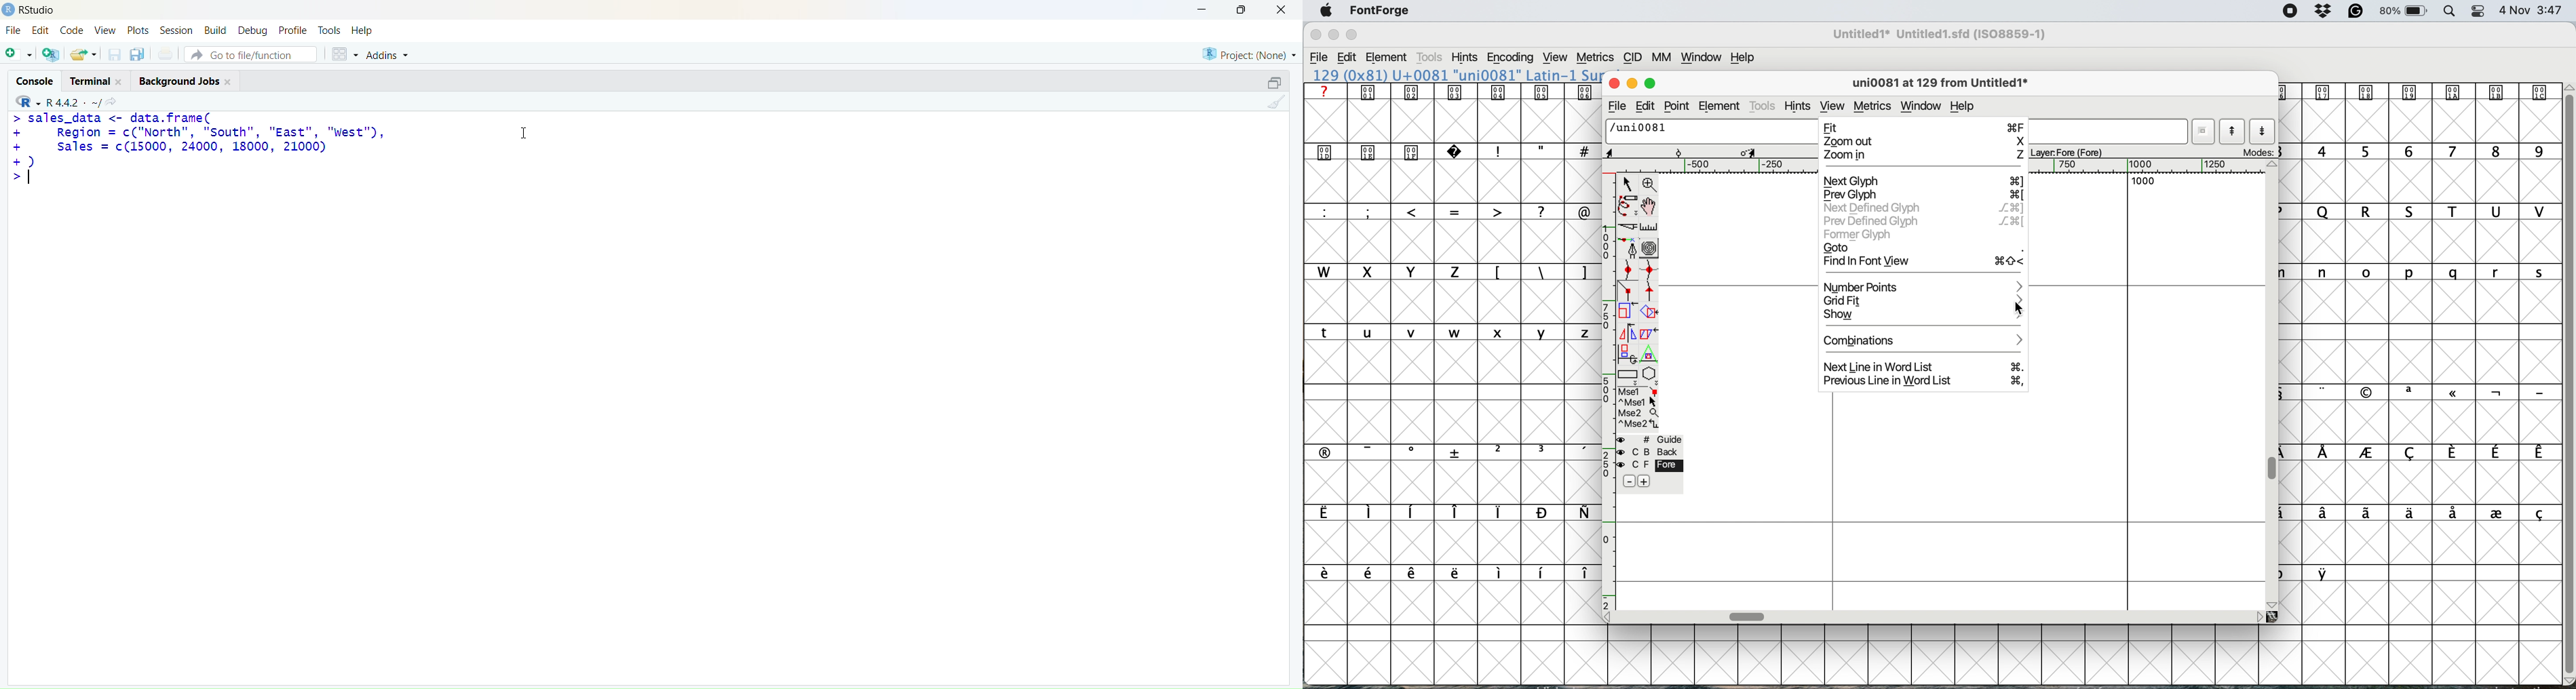 The image size is (2576, 700). What do you see at coordinates (1193, 8) in the screenshot?
I see `minimise` at bounding box center [1193, 8].